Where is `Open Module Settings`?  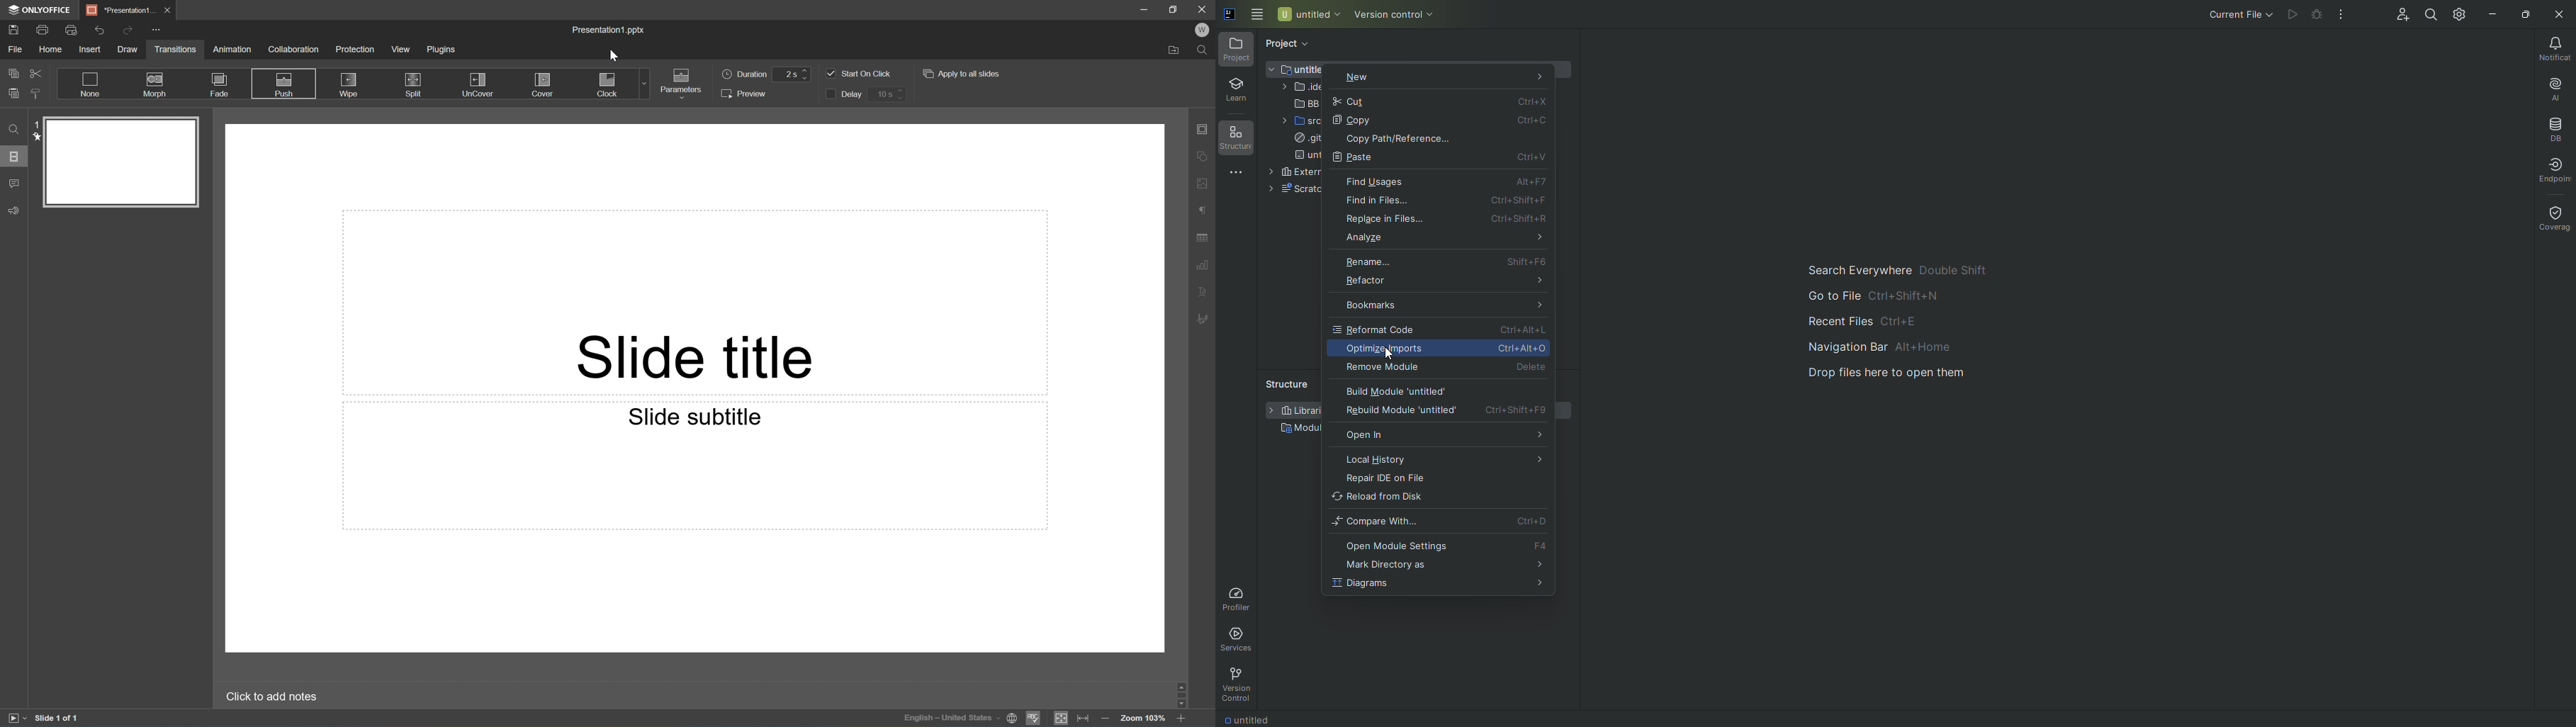
Open Module Settings is located at coordinates (1451, 546).